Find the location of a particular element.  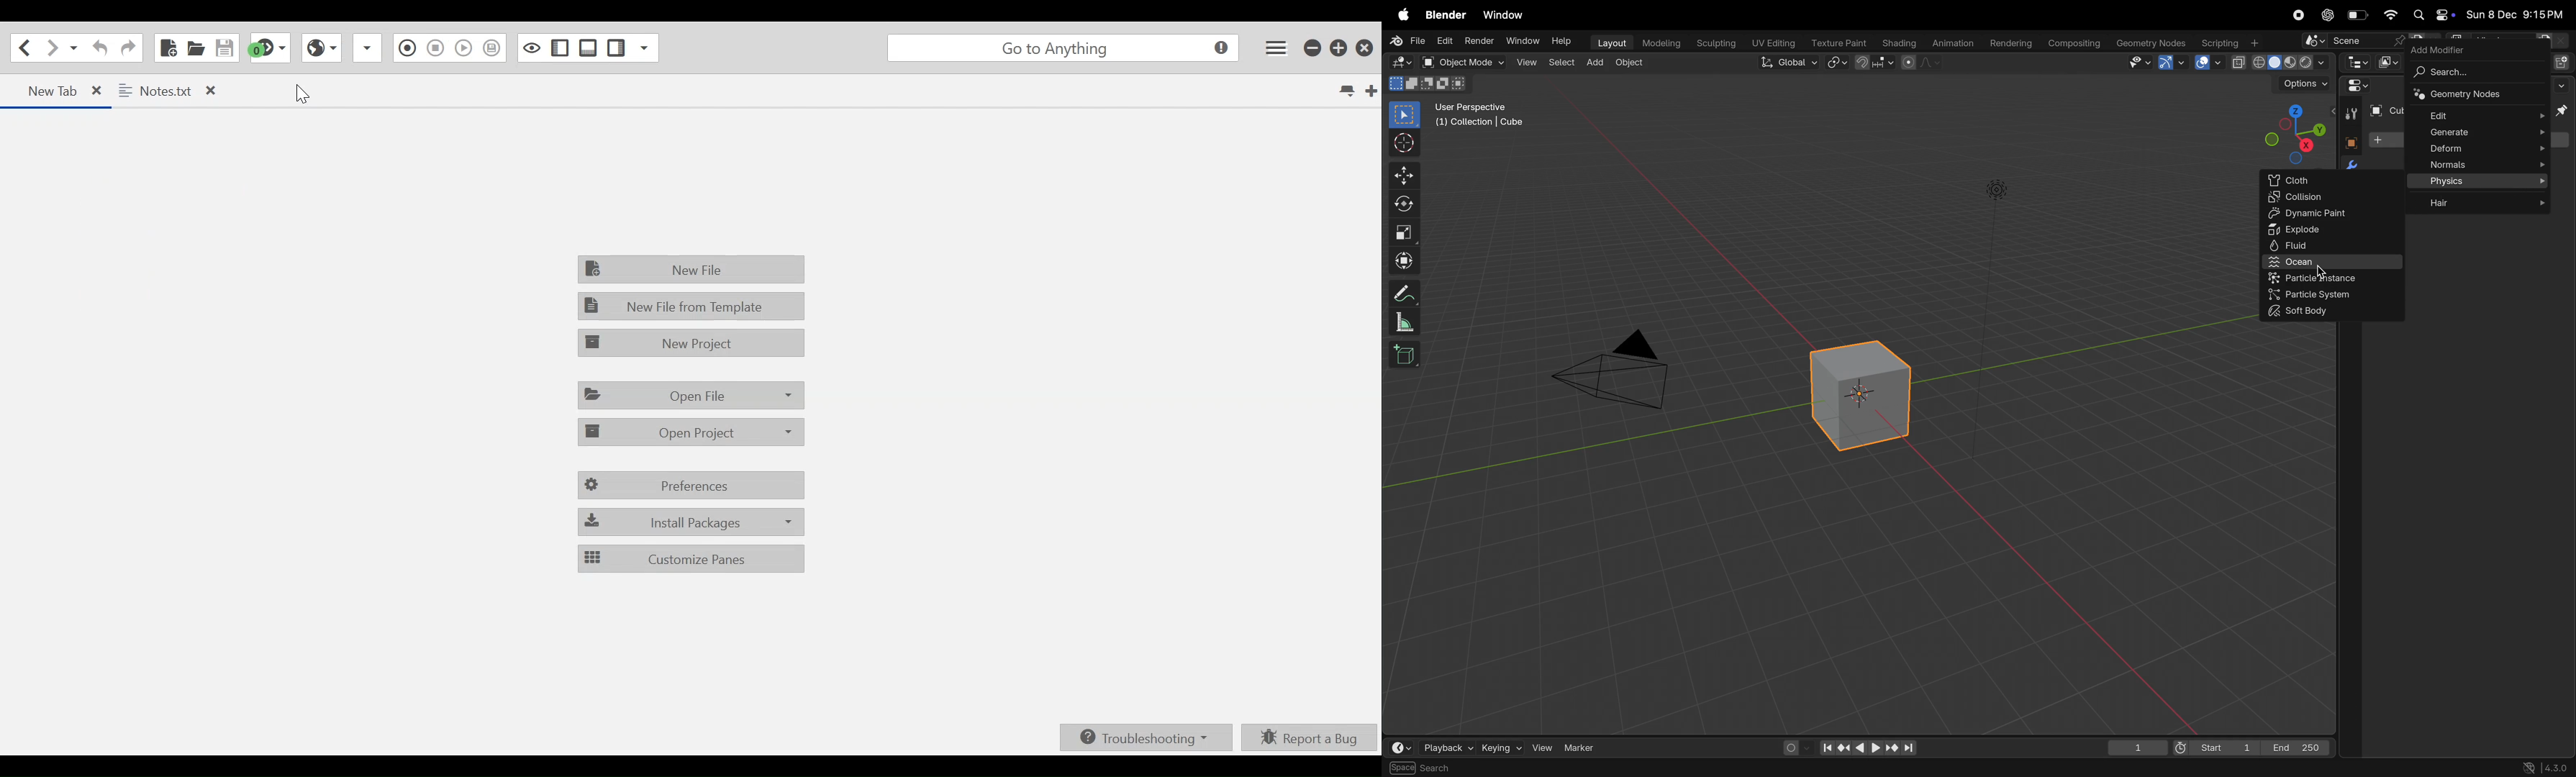

Open File is located at coordinates (690, 396).